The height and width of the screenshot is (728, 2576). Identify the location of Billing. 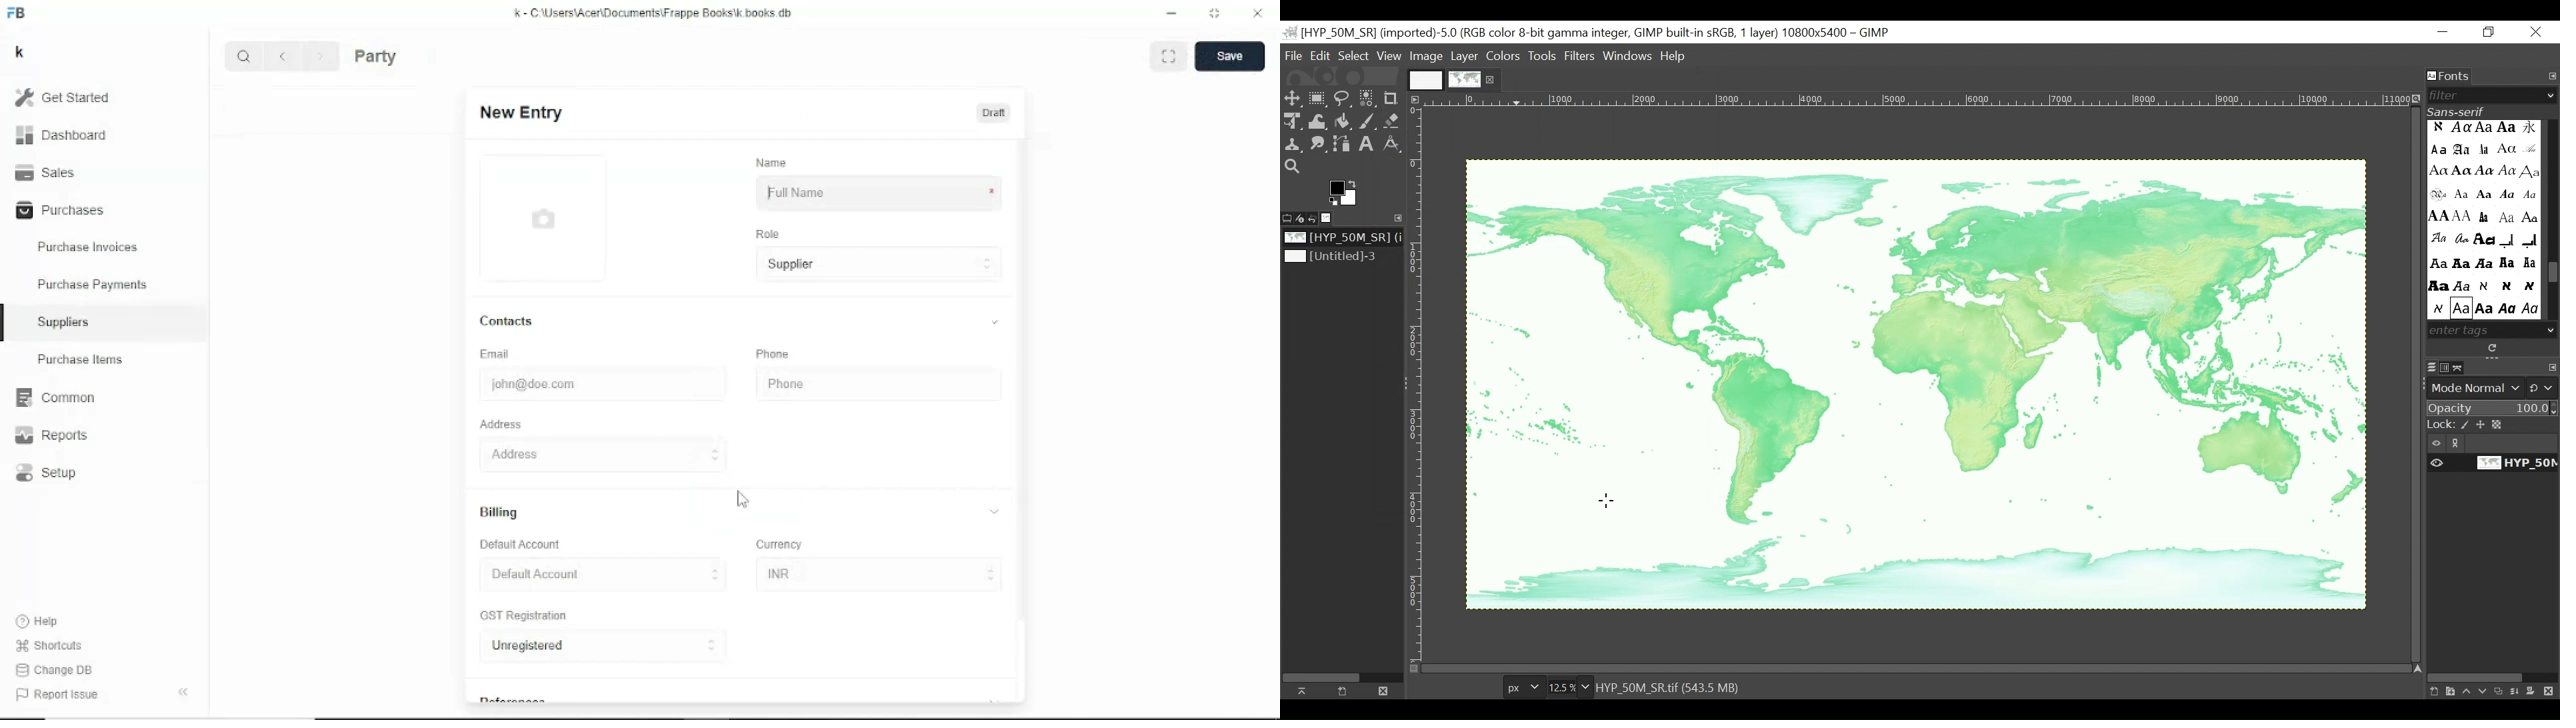
(741, 512).